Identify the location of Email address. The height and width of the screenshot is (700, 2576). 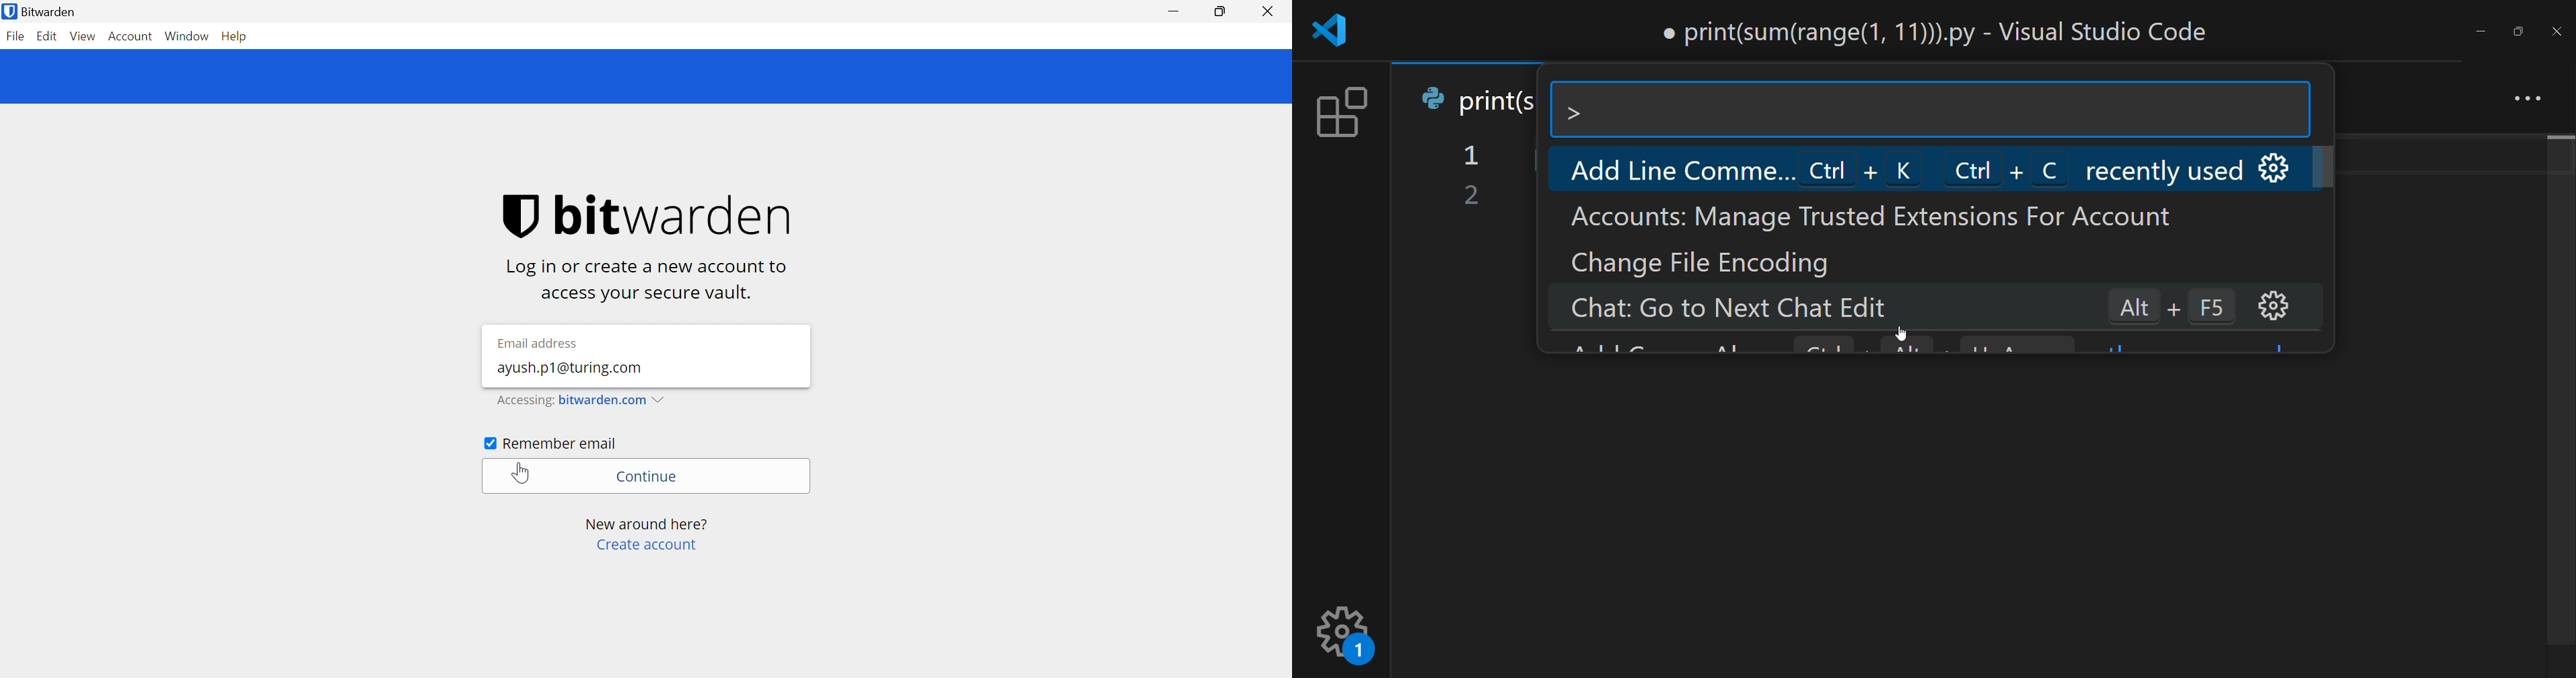
(539, 343).